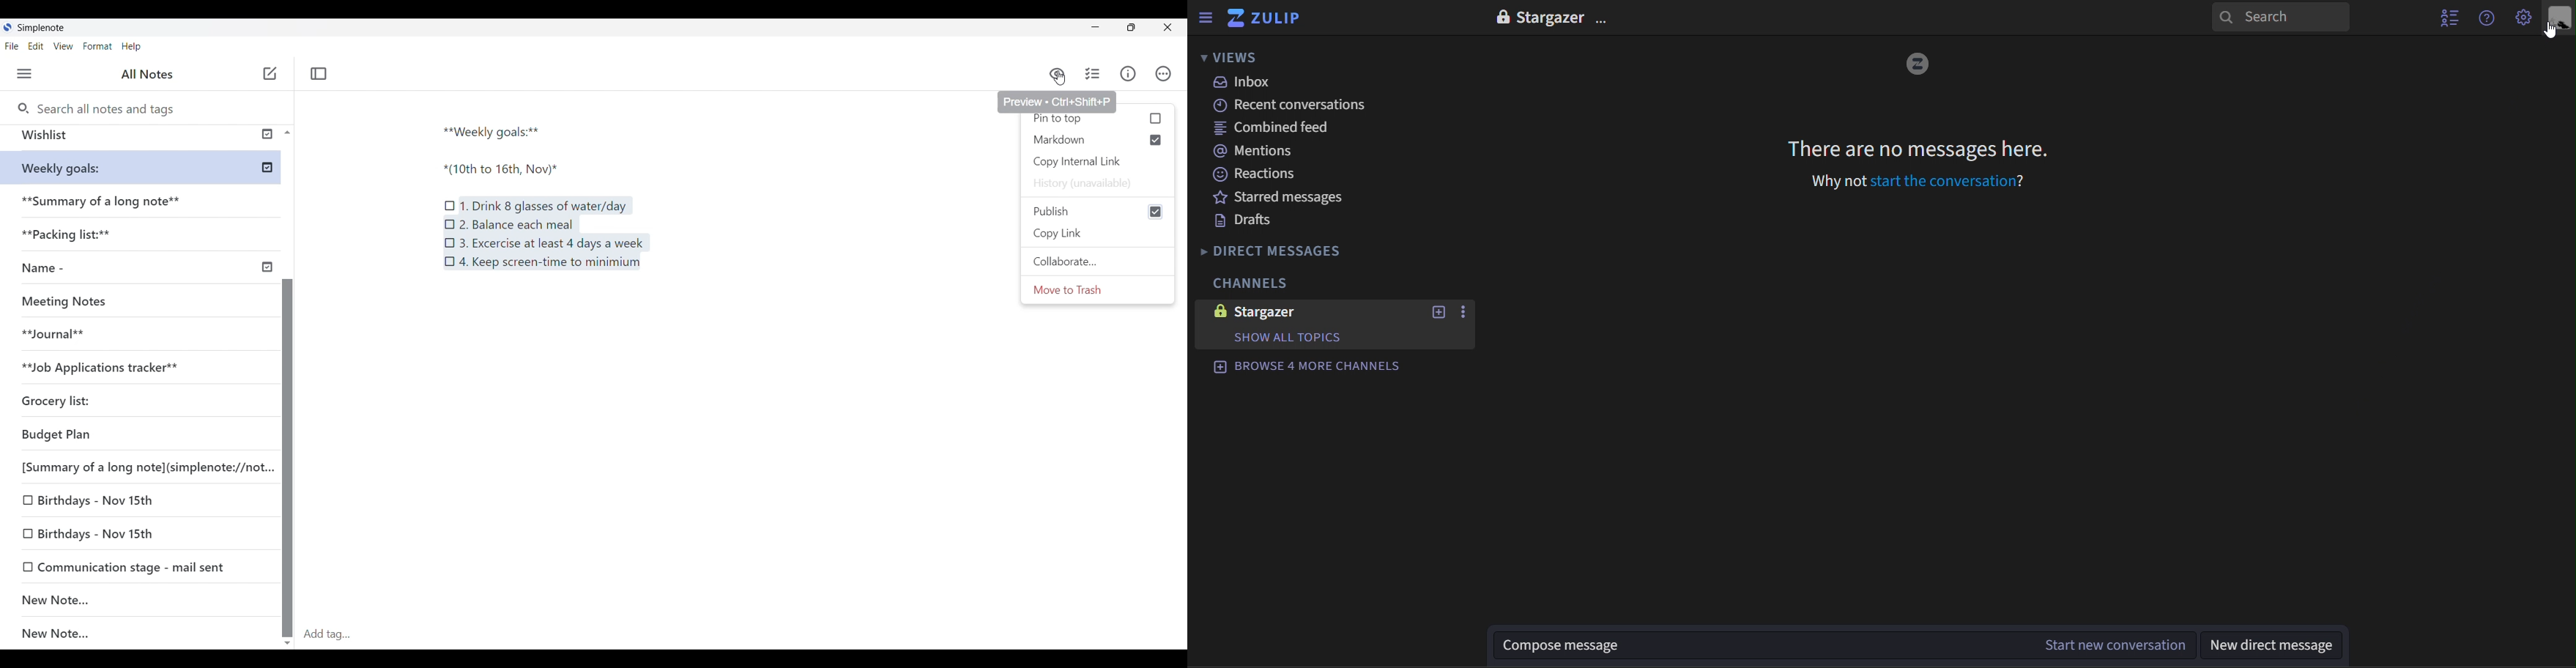 This screenshot has width=2576, height=672. I want to click on 1. Drink 8 glasses of water/day, so click(545, 205).